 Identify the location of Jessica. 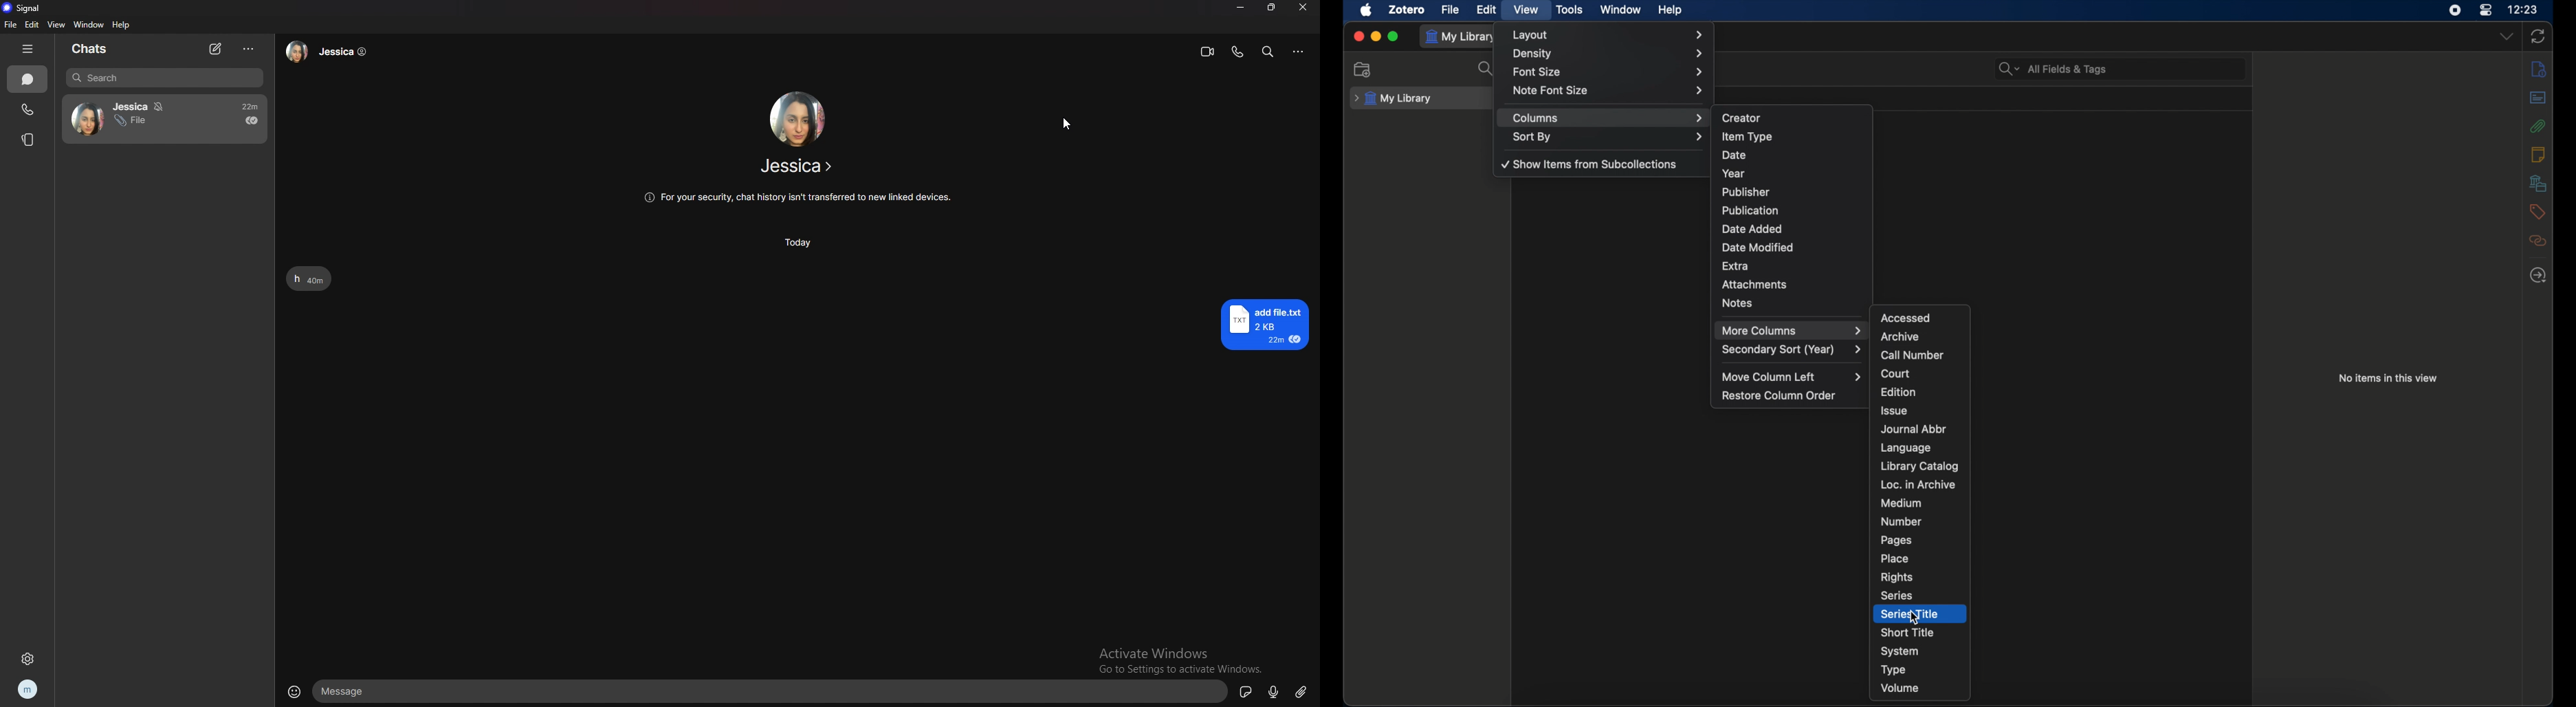
(137, 105).